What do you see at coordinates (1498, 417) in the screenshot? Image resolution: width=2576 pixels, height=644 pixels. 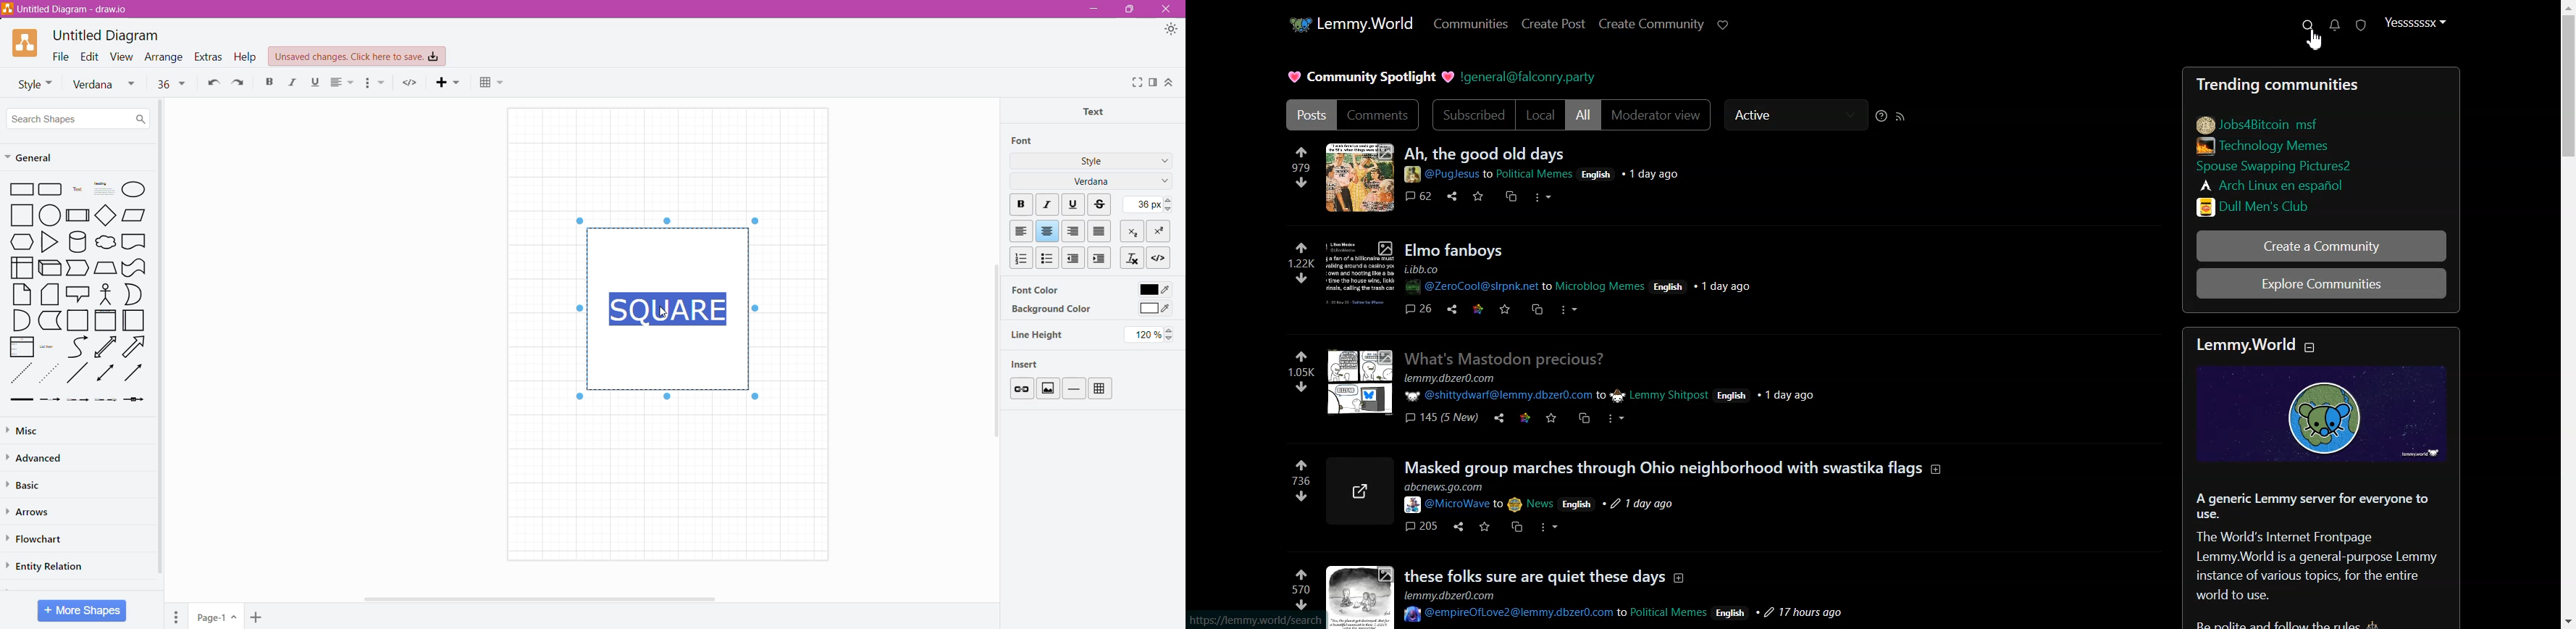 I see `share` at bounding box center [1498, 417].